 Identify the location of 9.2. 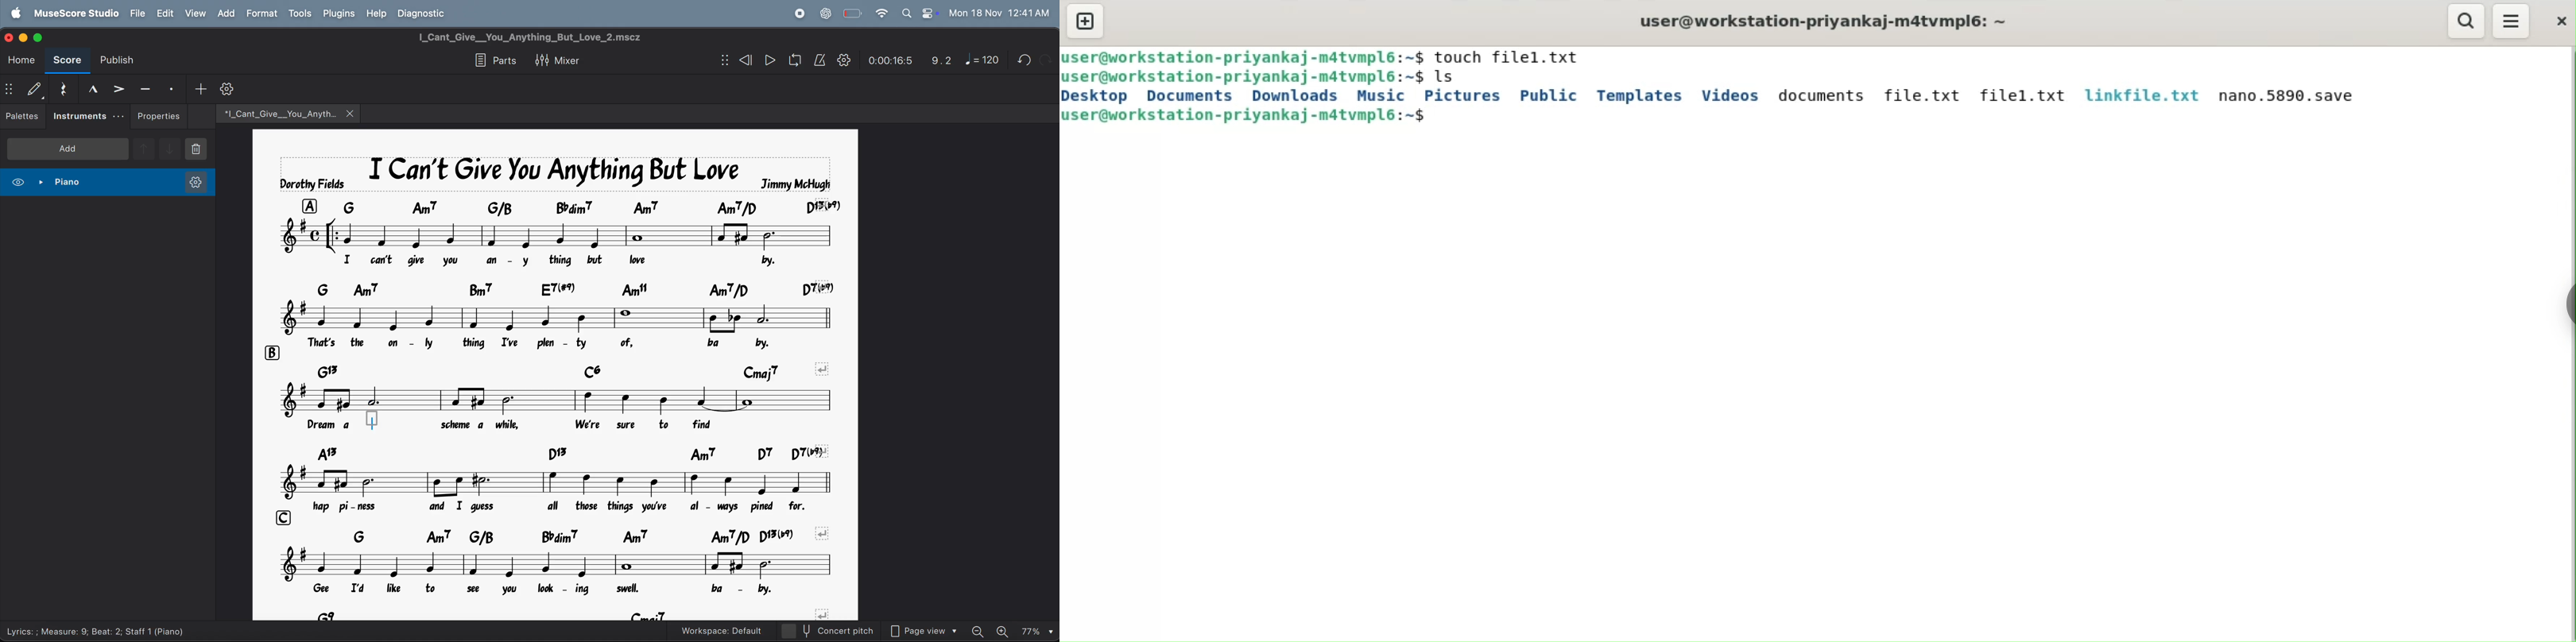
(938, 60).